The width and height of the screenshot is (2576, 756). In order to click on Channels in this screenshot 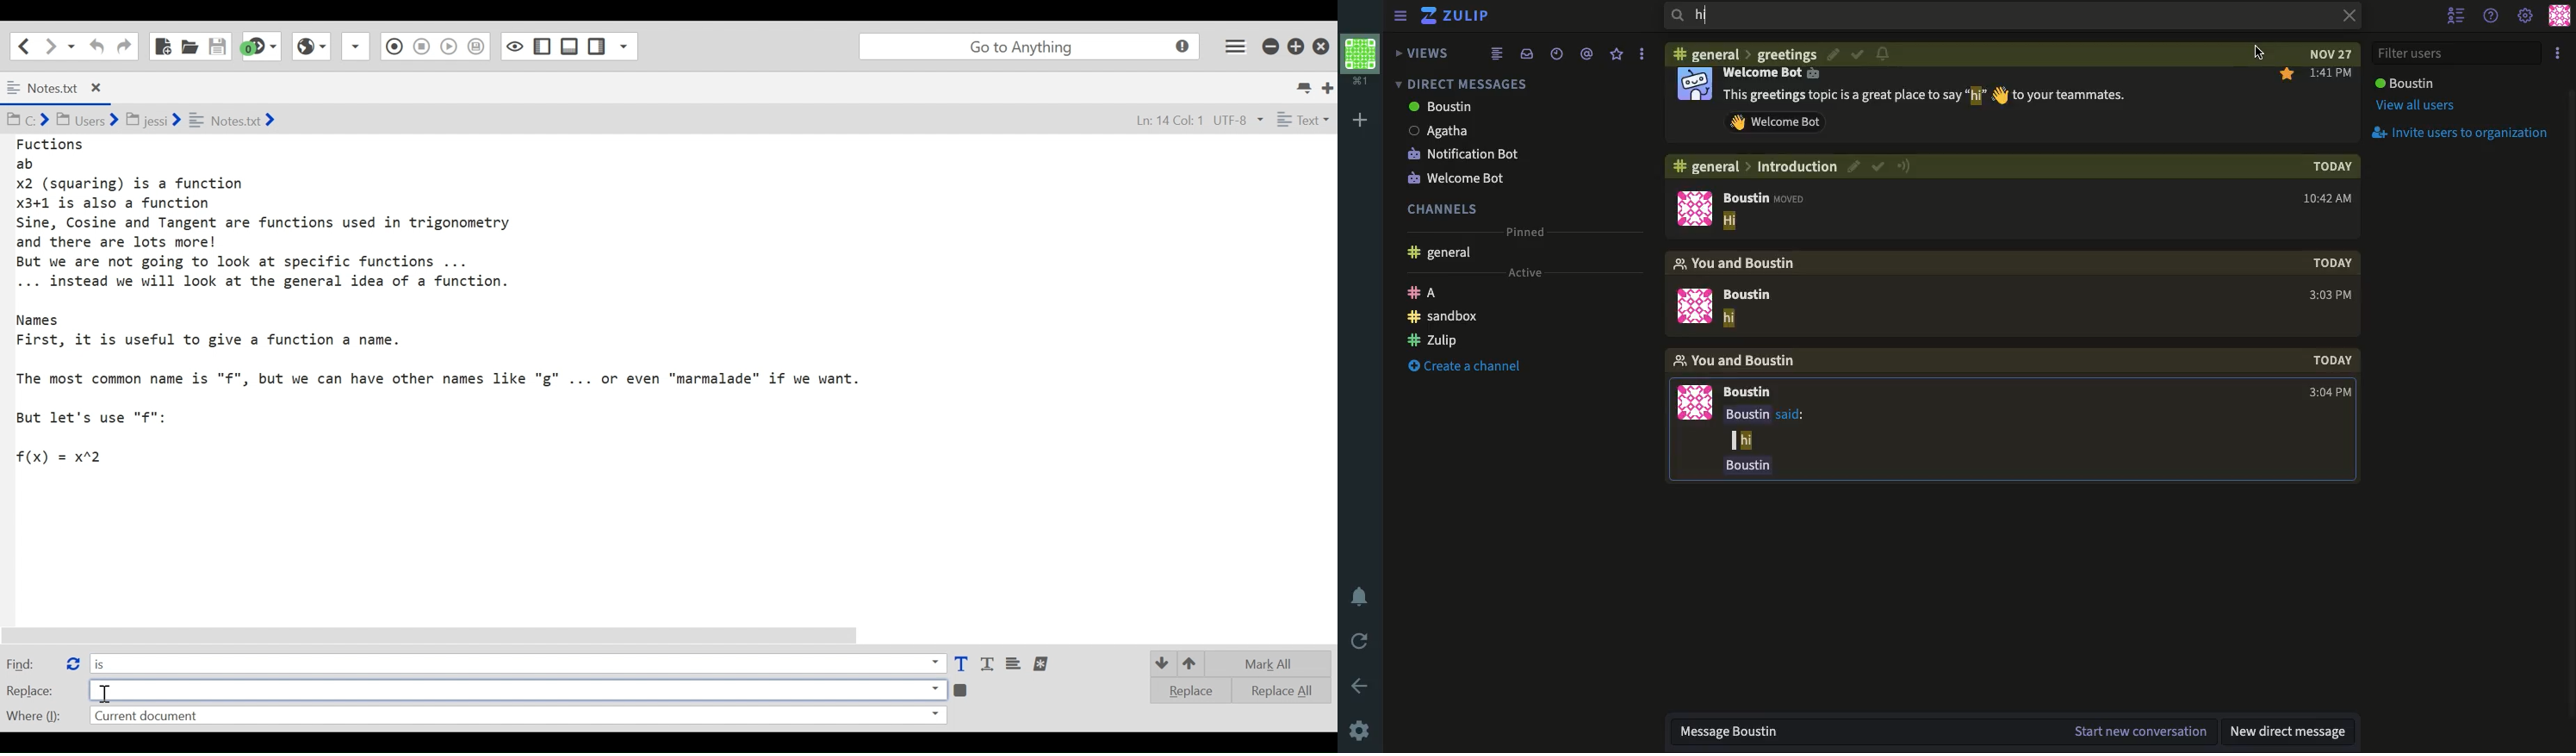, I will do `click(1444, 208)`.